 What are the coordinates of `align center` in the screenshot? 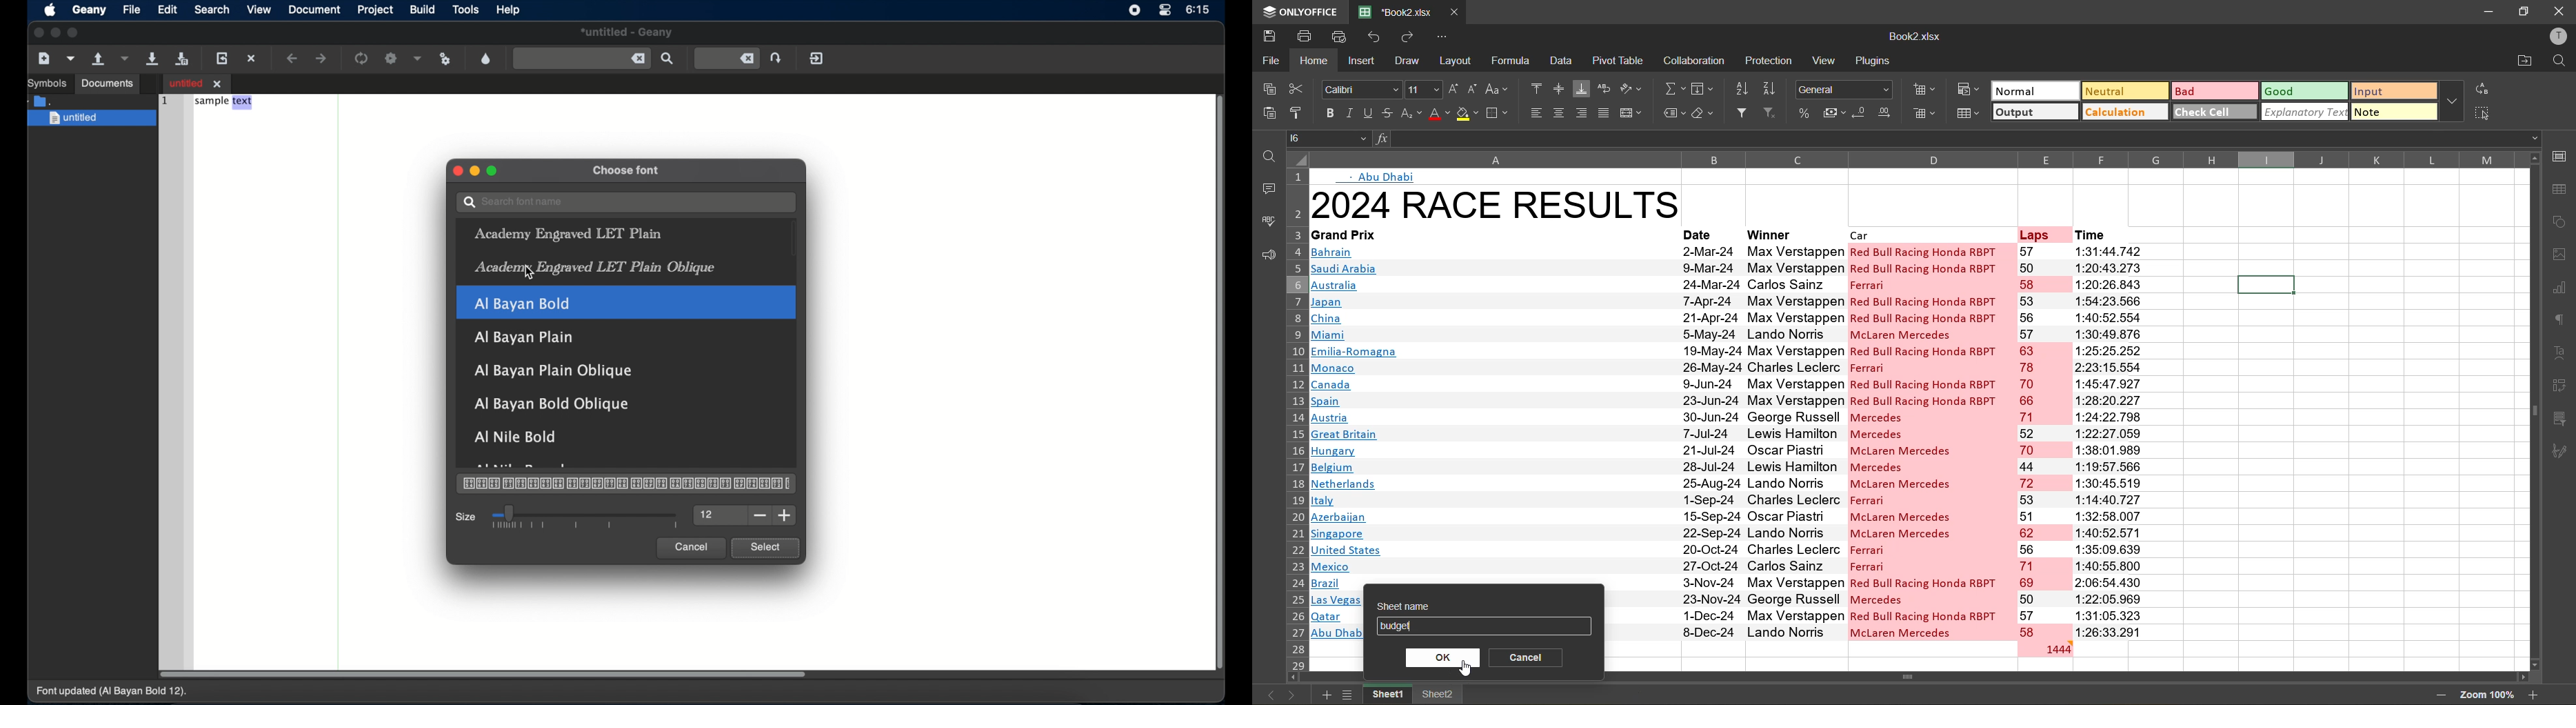 It's located at (1559, 111).